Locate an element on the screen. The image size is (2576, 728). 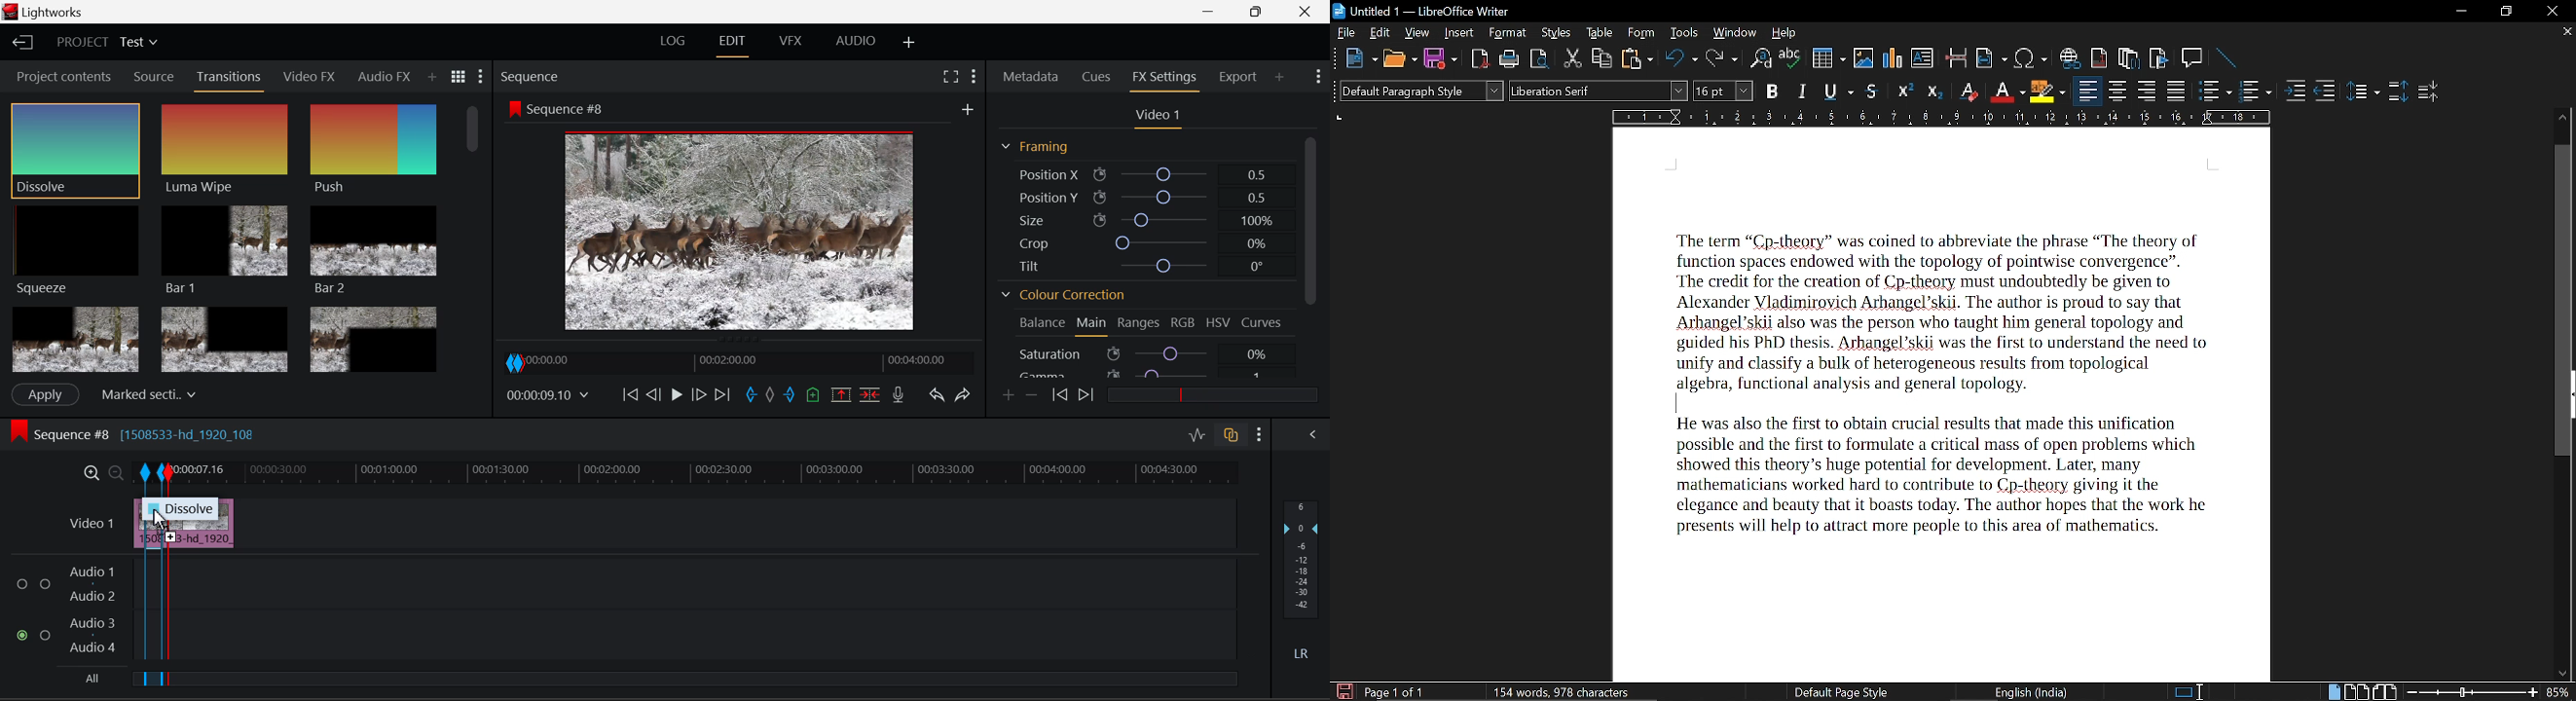
insert page brake is located at coordinates (1957, 59).